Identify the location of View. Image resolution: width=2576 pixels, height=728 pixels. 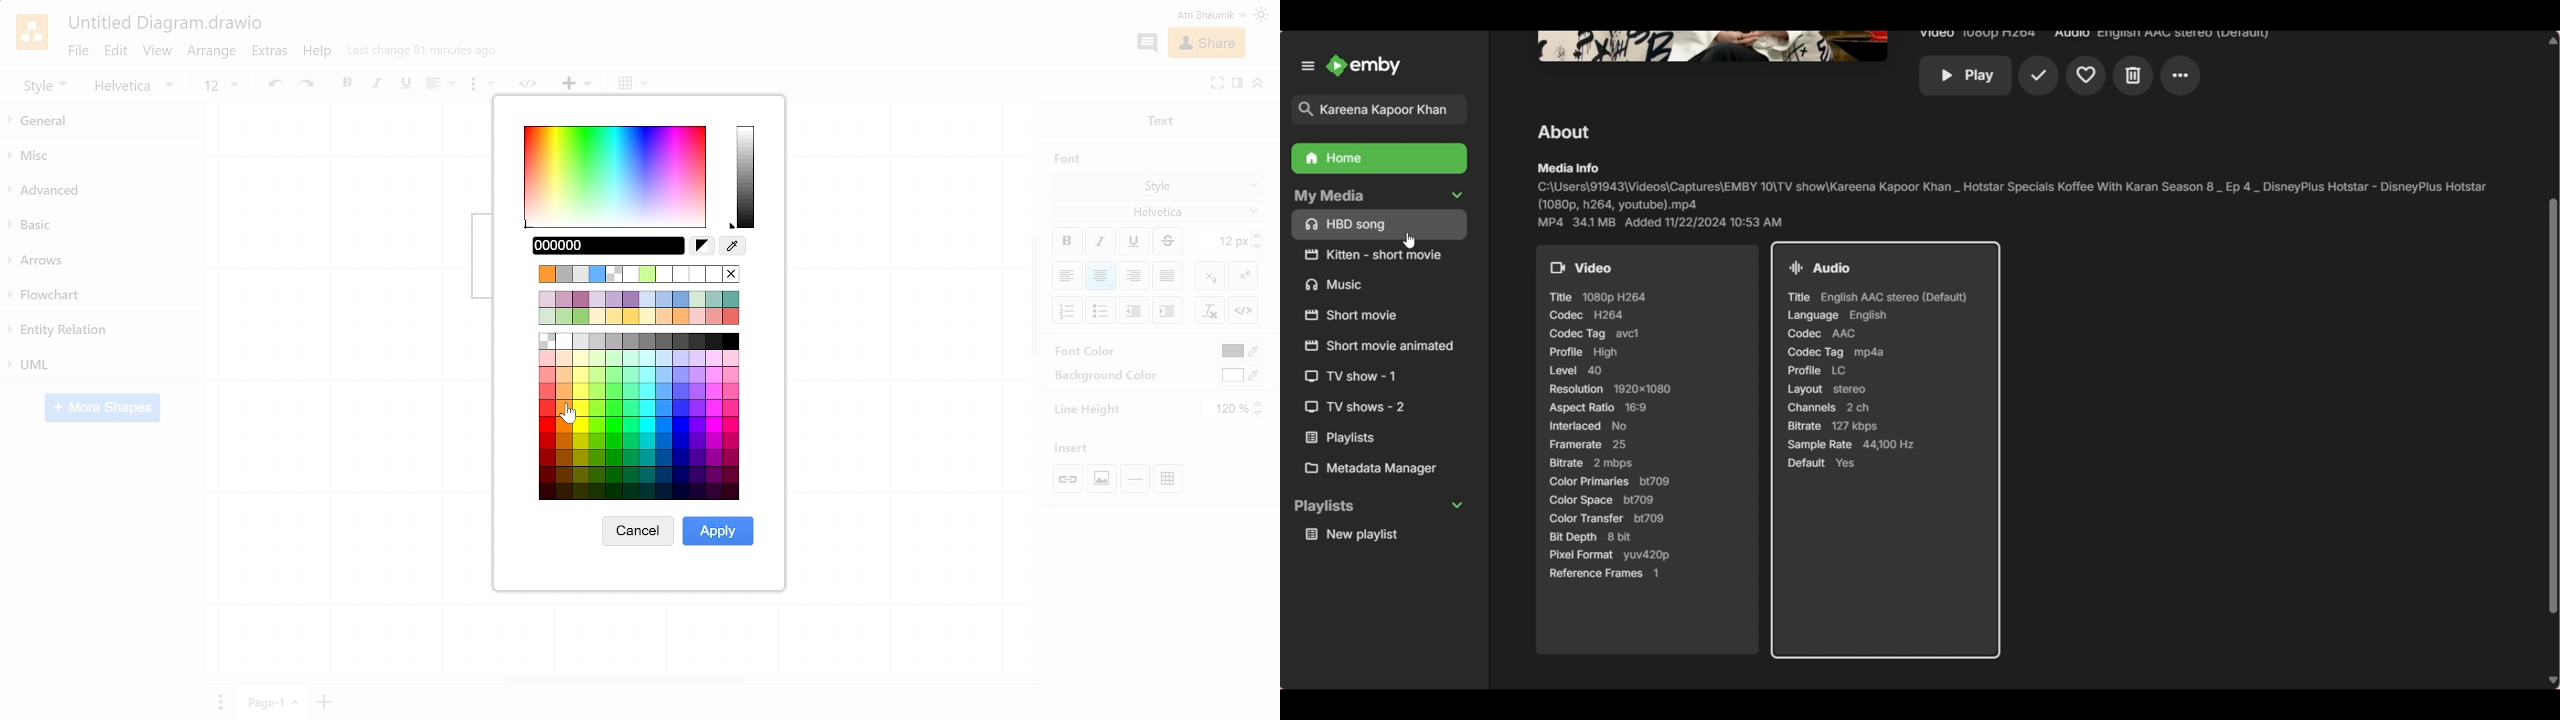
(158, 53).